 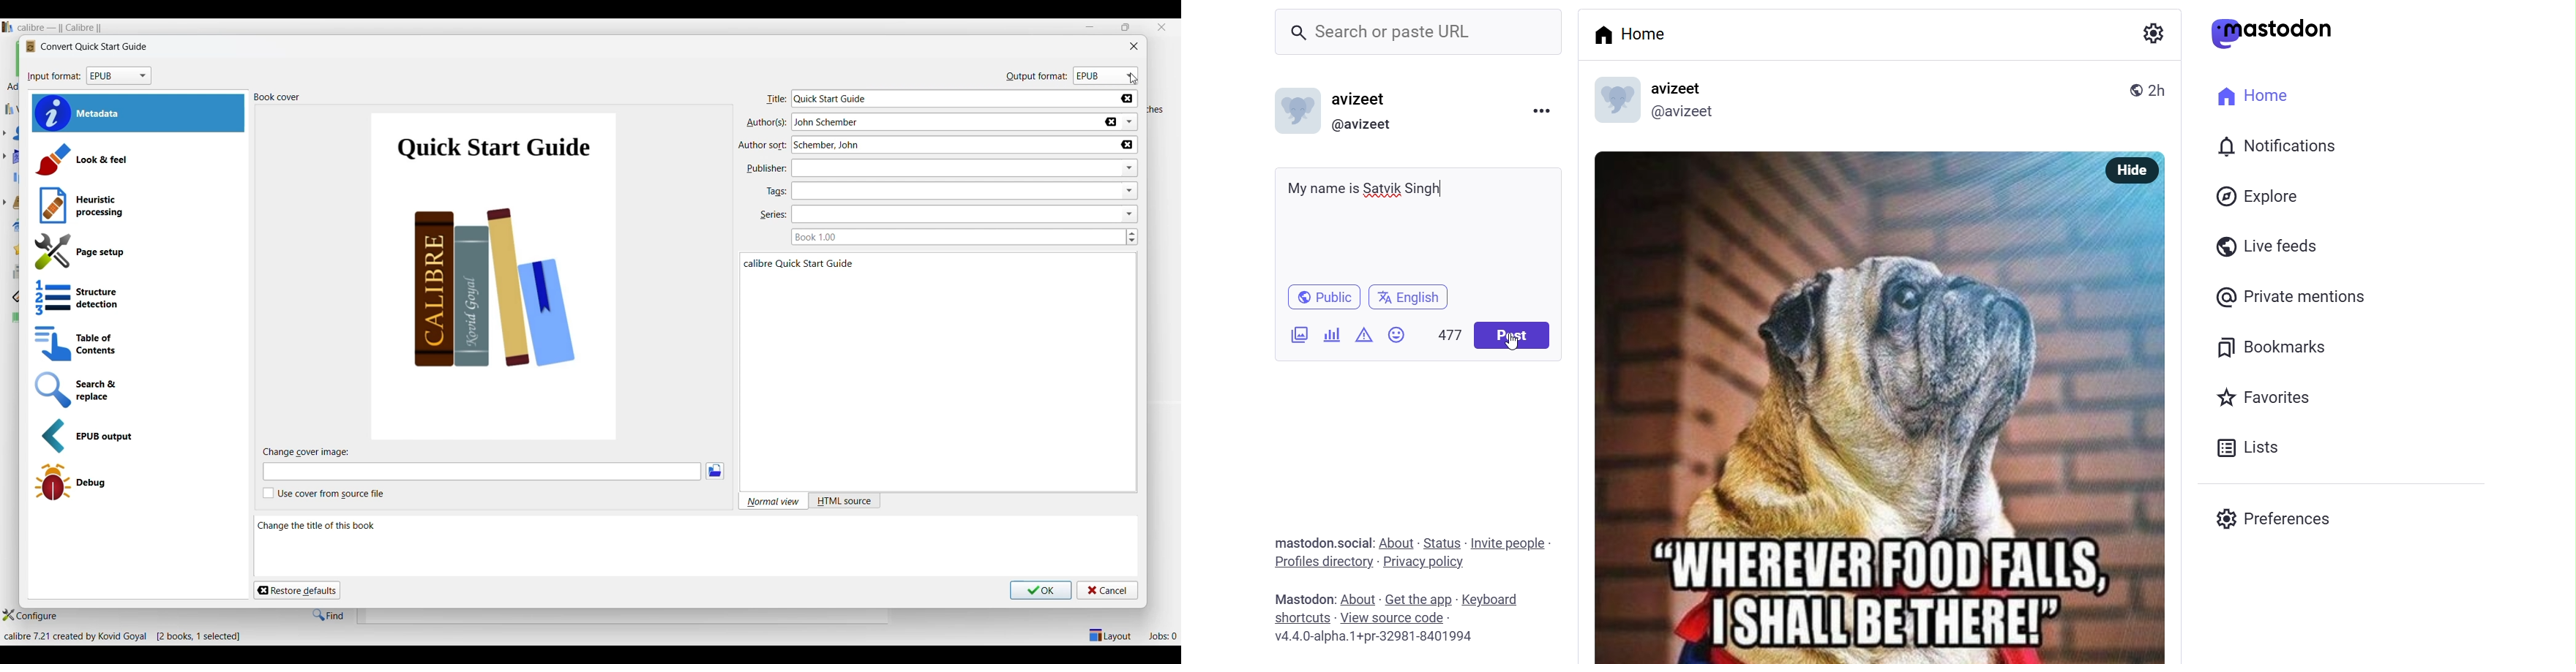 What do you see at coordinates (137, 252) in the screenshot?
I see `Page setup` at bounding box center [137, 252].